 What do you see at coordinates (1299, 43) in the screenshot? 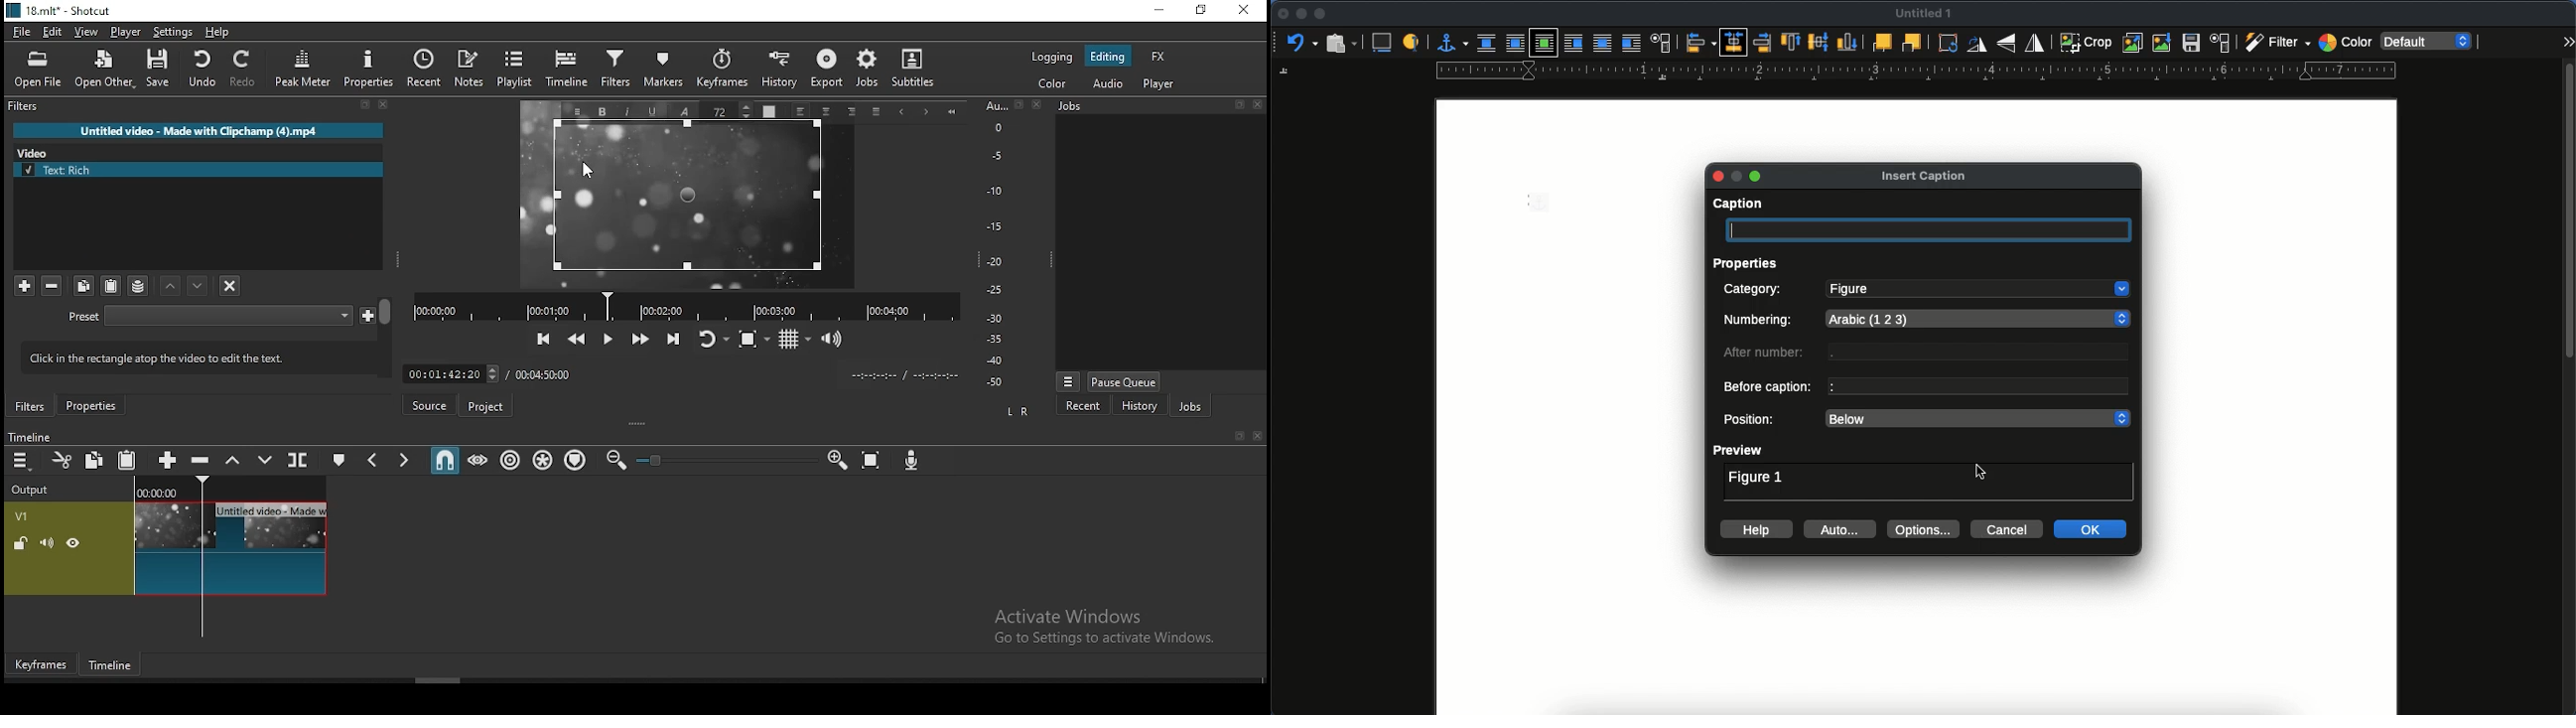
I see `undo` at bounding box center [1299, 43].